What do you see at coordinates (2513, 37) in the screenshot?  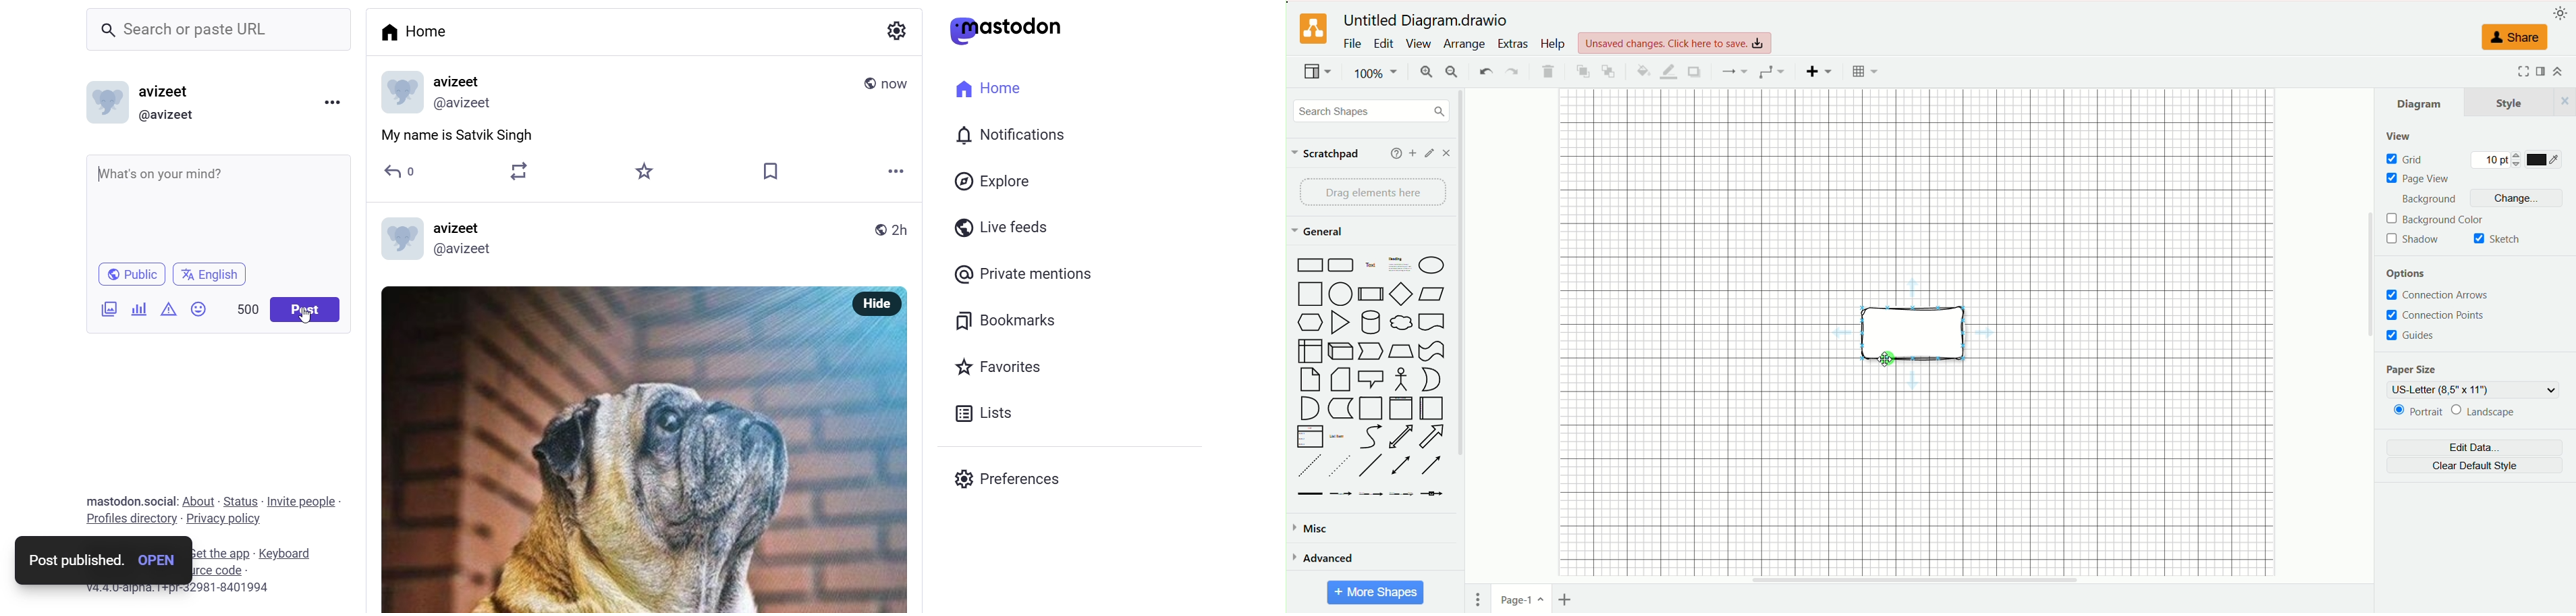 I see `share` at bounding box center [2513, 37].